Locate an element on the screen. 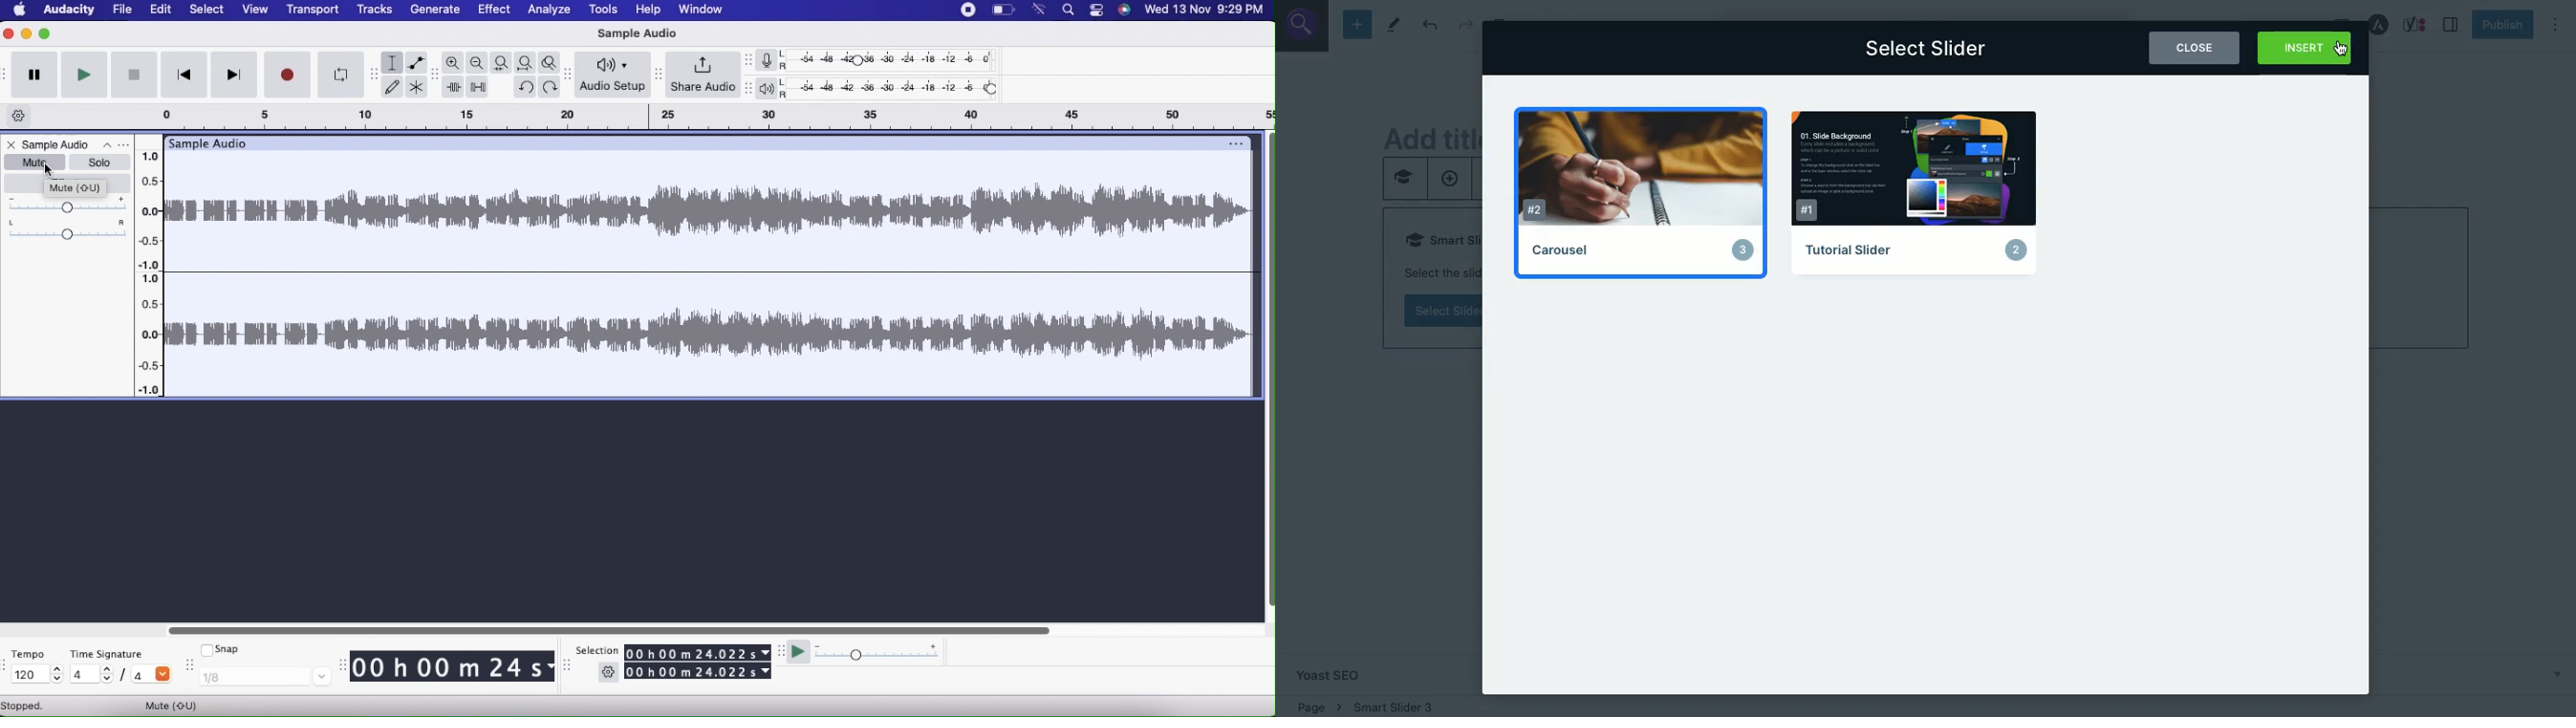 The height and width of the screenshot is (728, 2576). Generate is located at coordinates (433, 10).